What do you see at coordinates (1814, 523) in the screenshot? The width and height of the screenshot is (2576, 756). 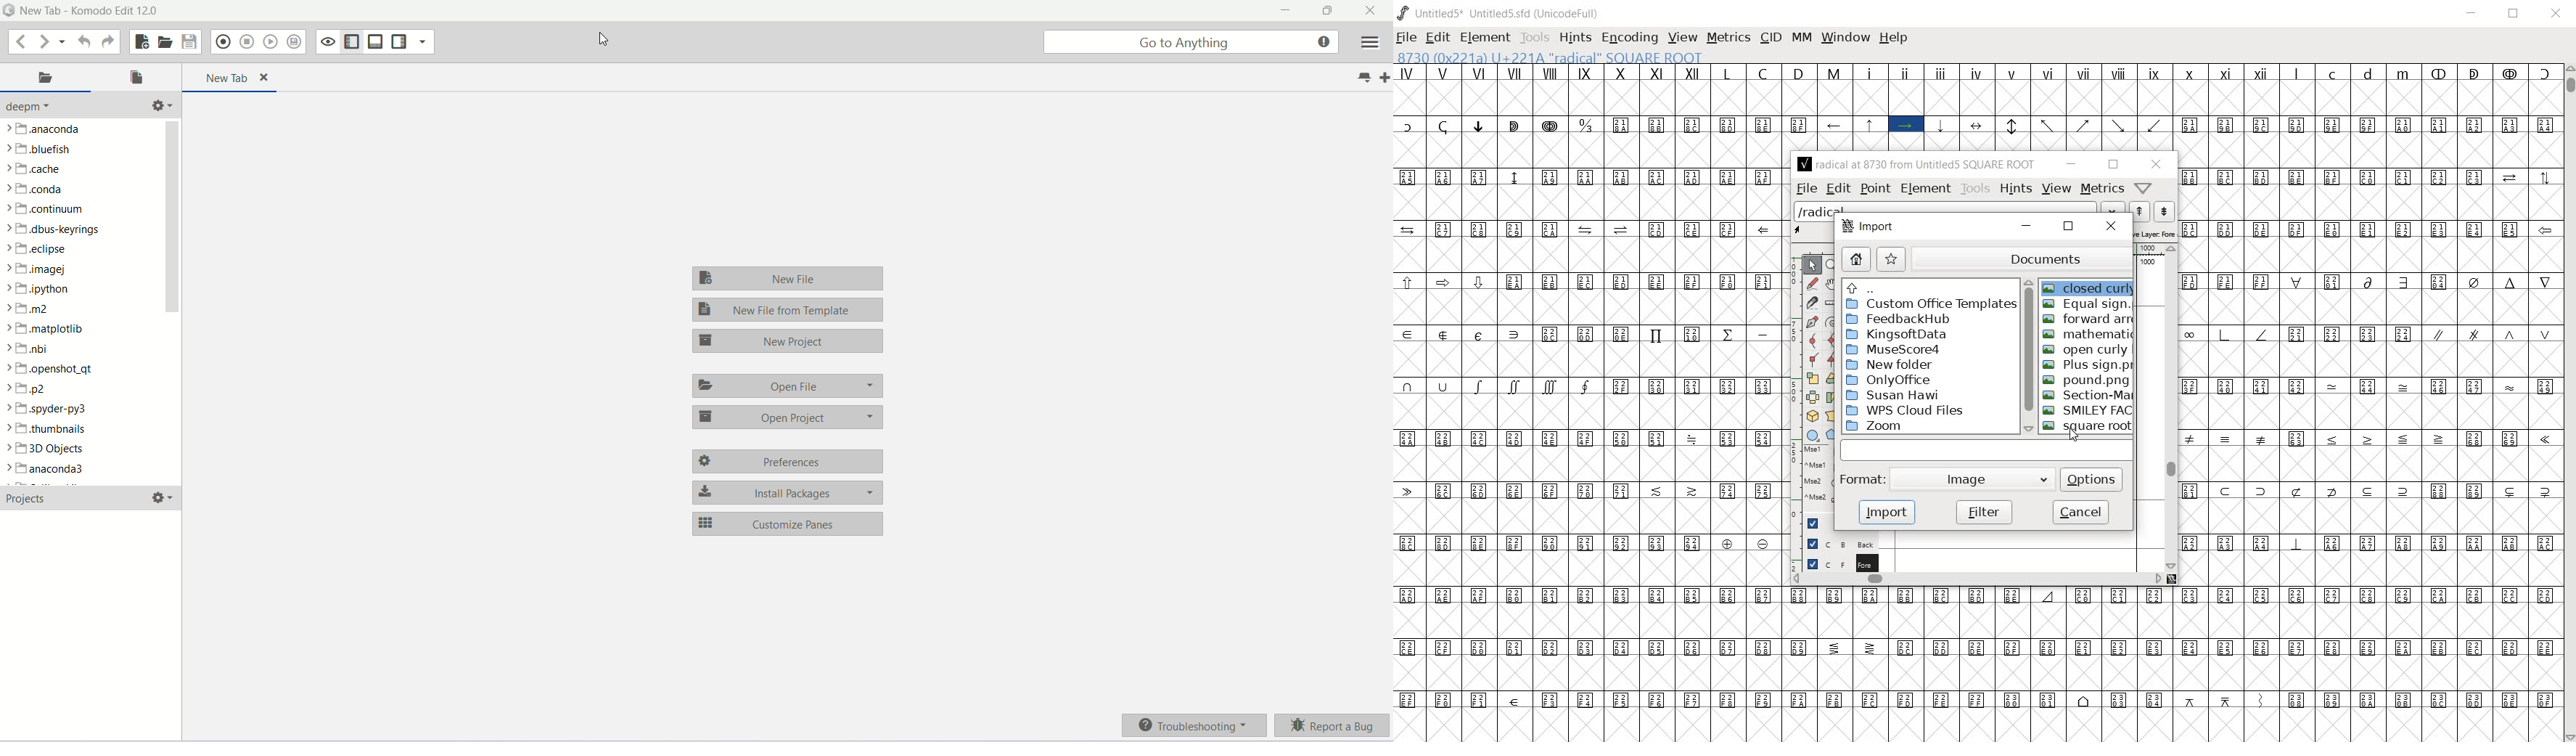 I see `Guide` at bounding box center [1814, 523].